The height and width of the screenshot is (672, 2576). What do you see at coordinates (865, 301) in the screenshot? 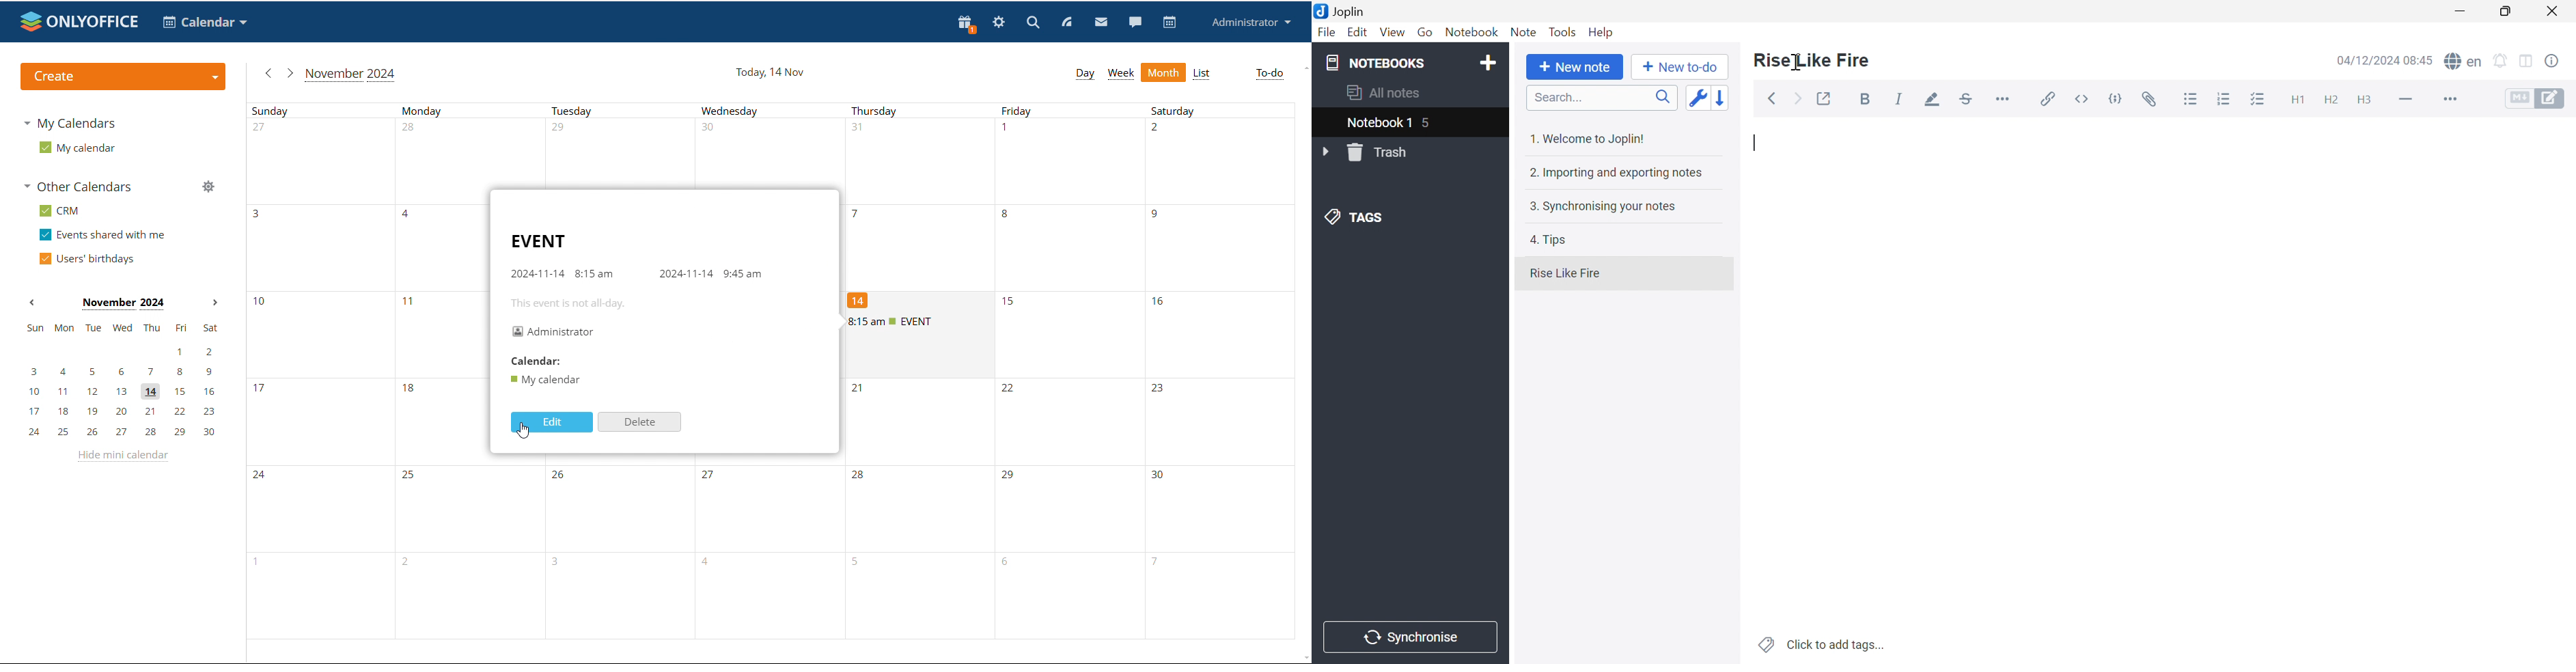
I see `14` at bounding box center [865, 301].